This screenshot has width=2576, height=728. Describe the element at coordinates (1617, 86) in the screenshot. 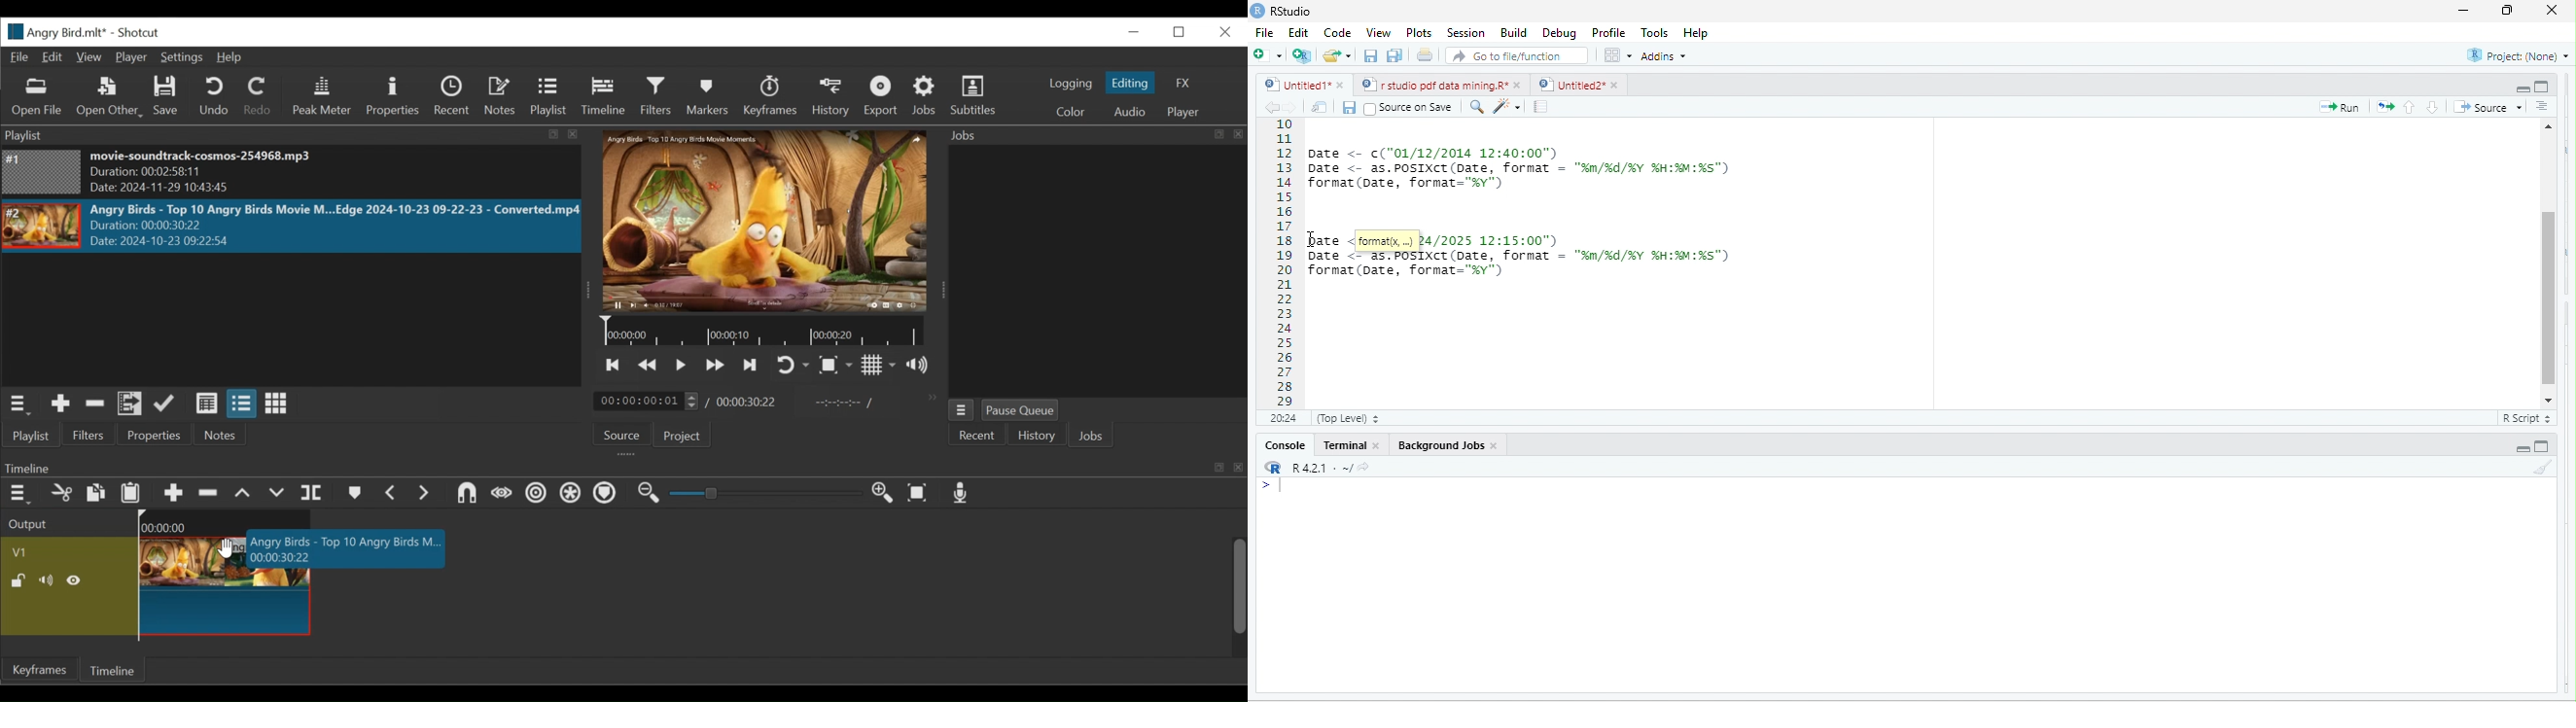

I see `close` at that location.